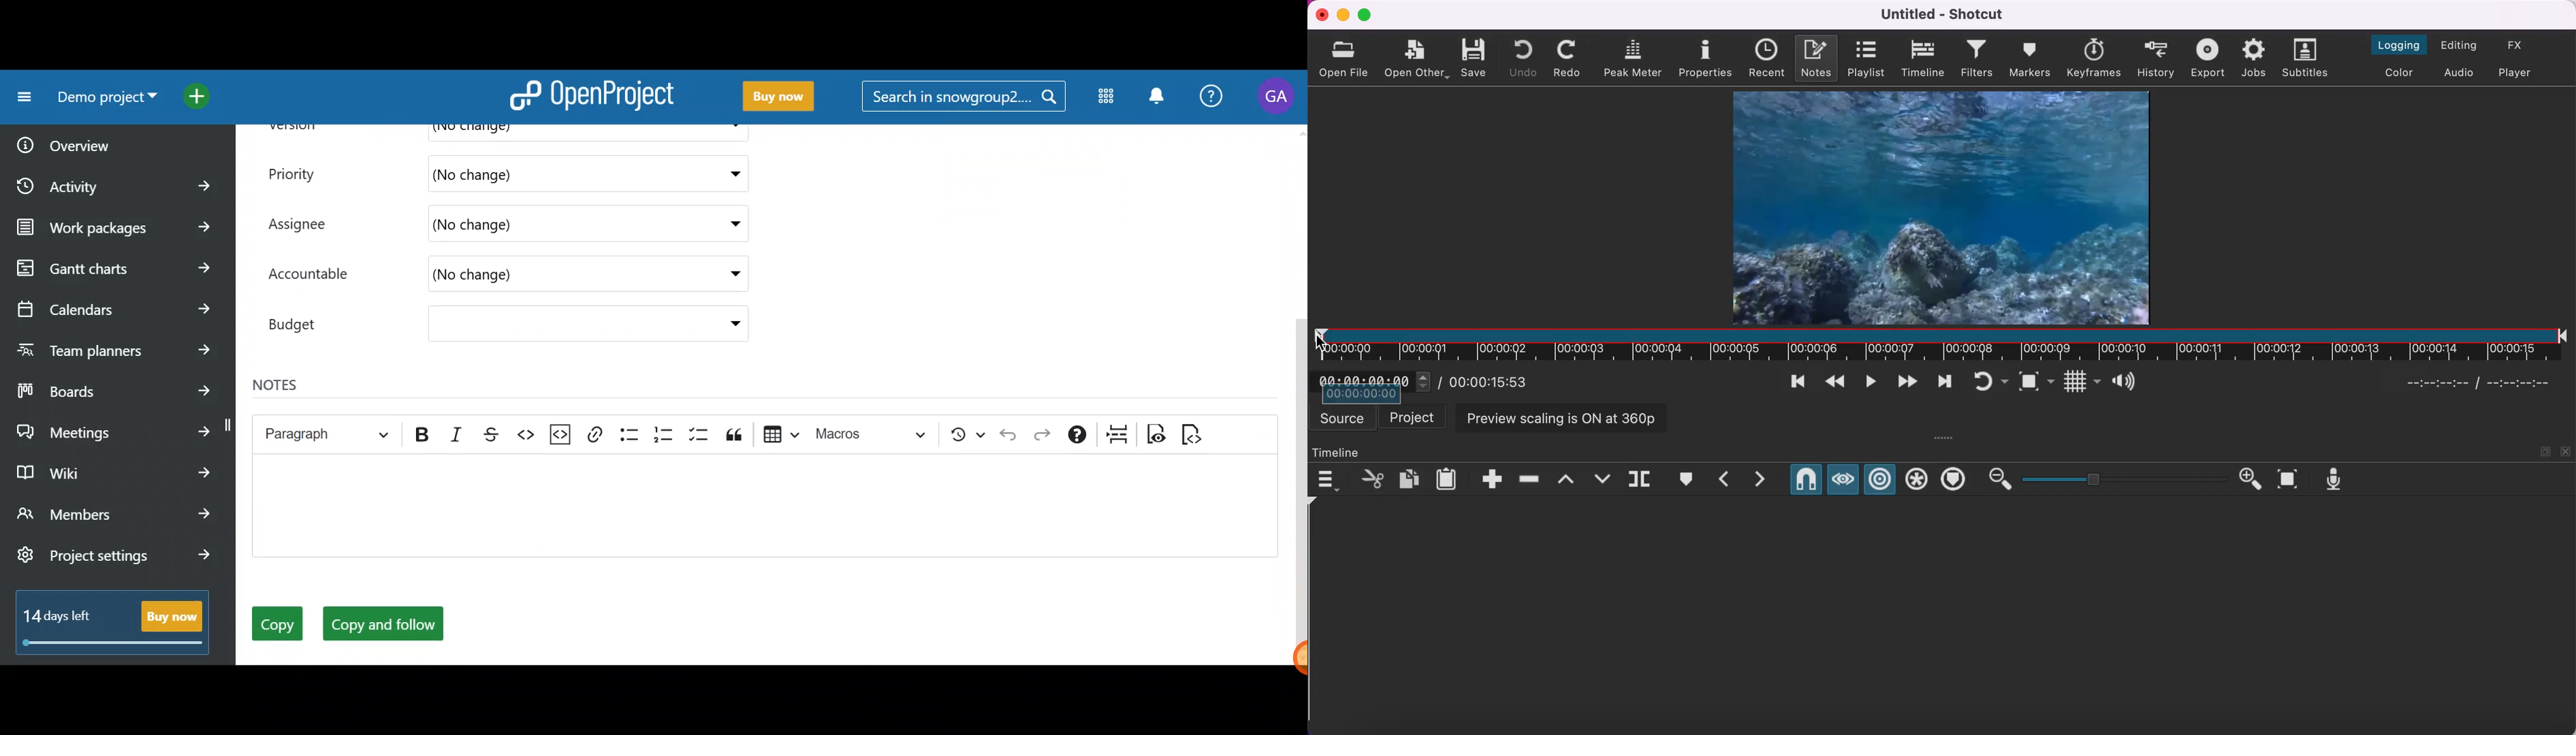 The width and height of the screenshot is (2576, 756). Describe the element at coordinates (2096, 57) in the screenshot. I see `keyframes` at that location.